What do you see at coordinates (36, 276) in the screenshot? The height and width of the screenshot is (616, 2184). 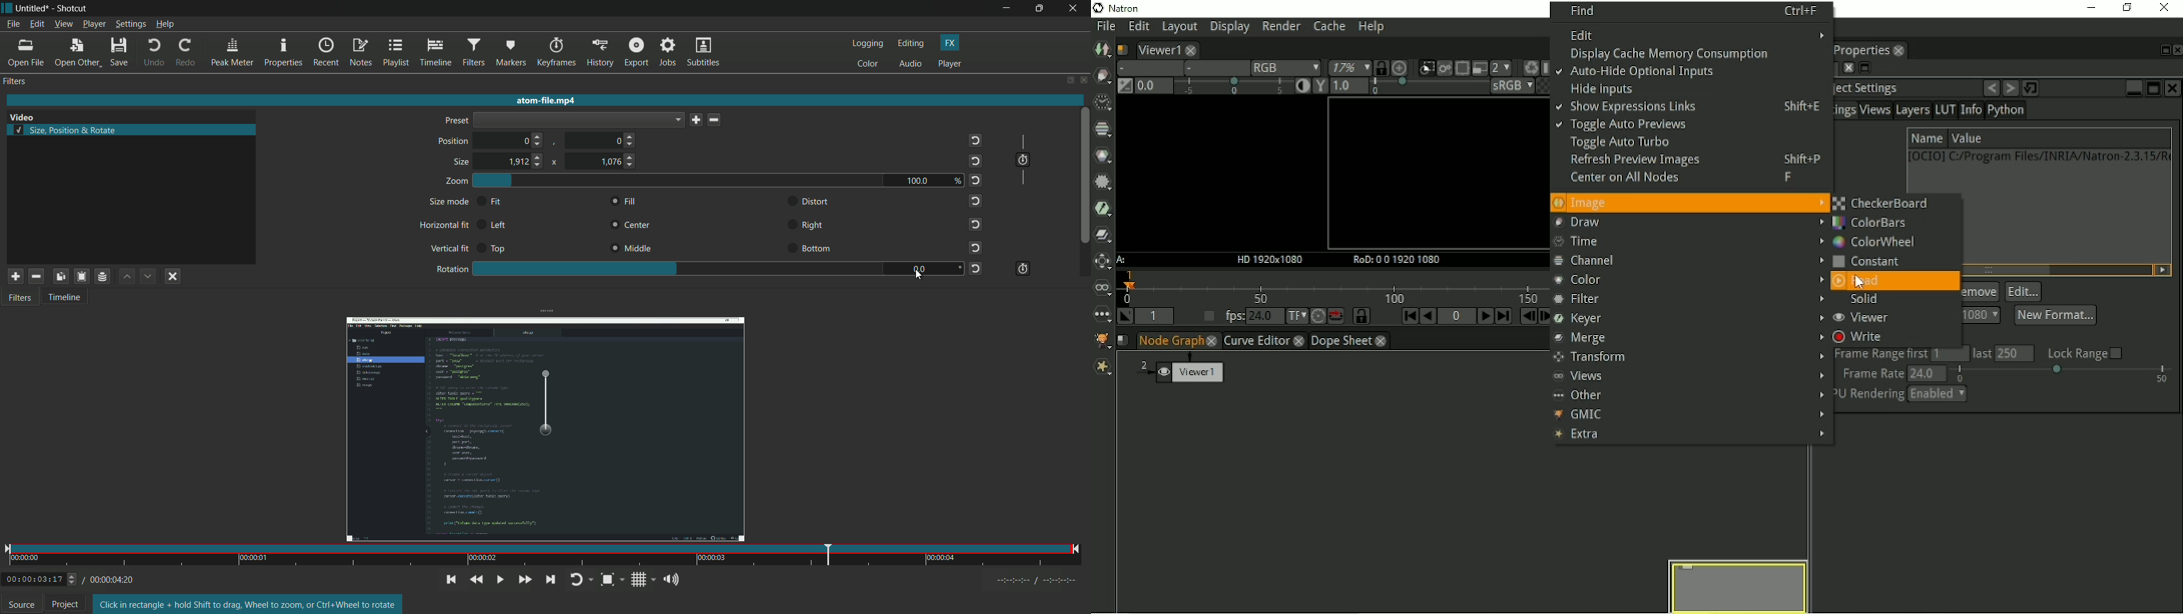 I see `remove selected filter` at bounding box center [36, 276].